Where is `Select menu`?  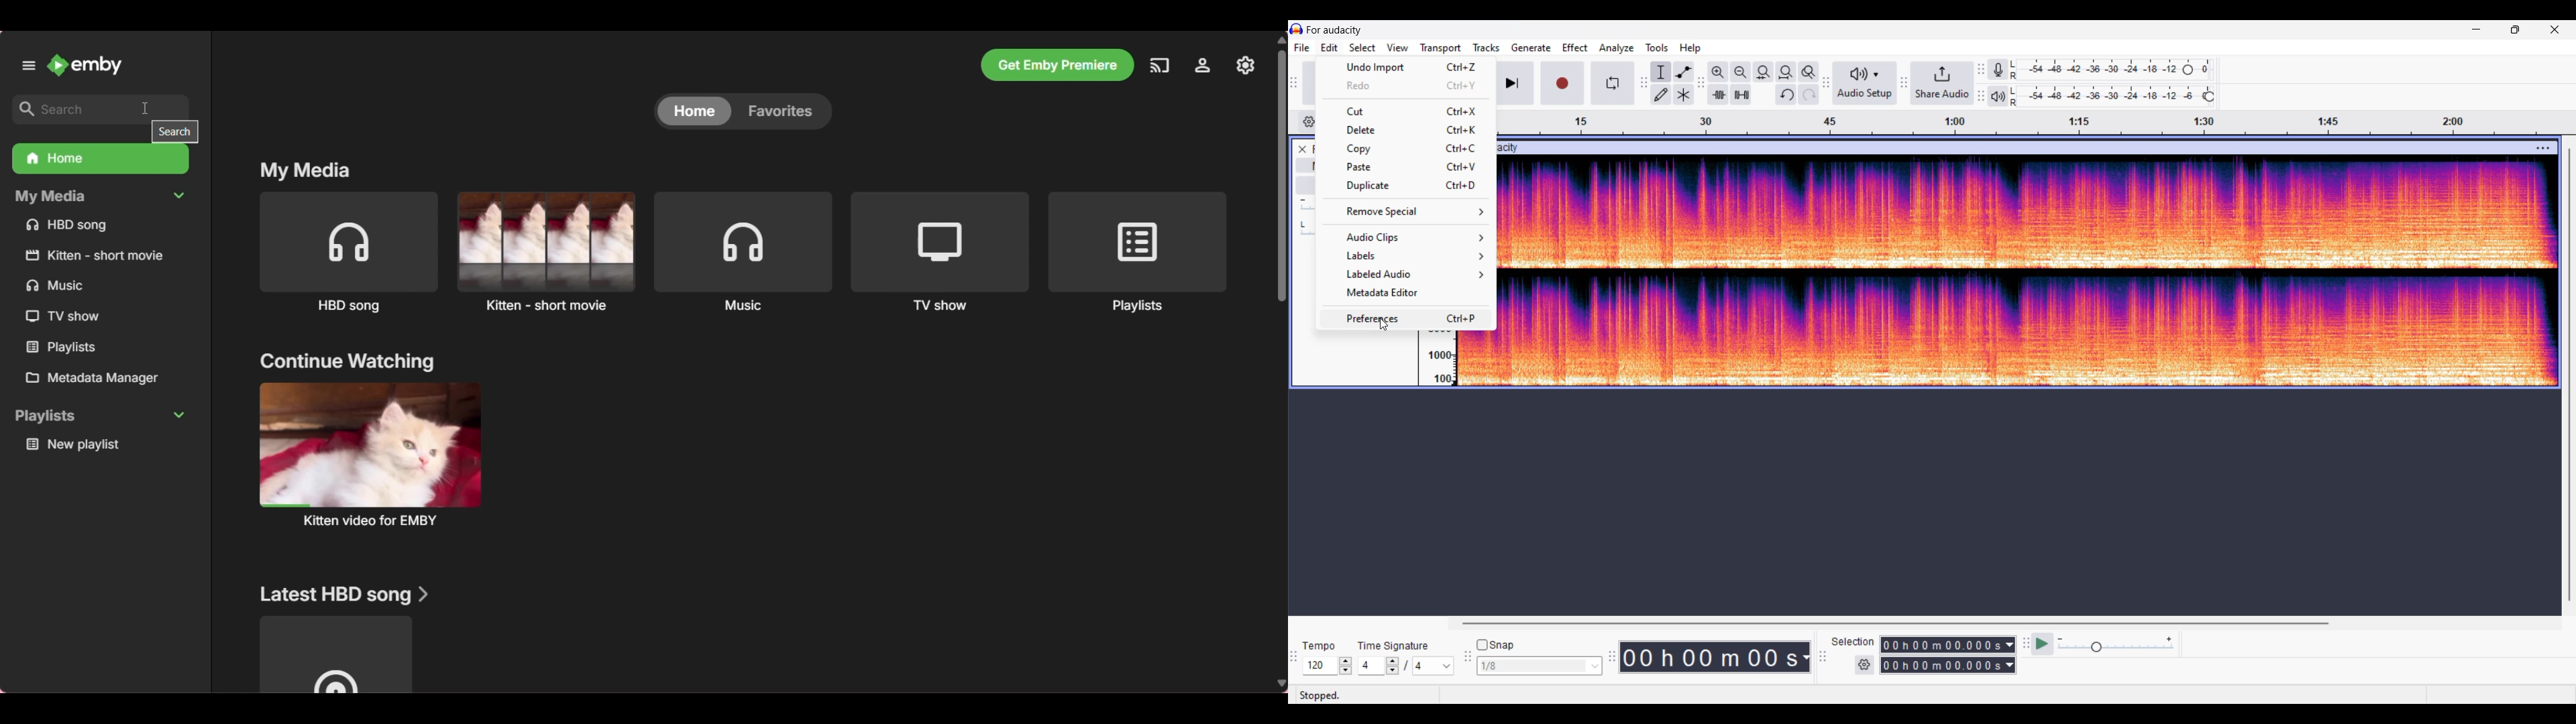
Select menu is located at coordinates (1362, 48).